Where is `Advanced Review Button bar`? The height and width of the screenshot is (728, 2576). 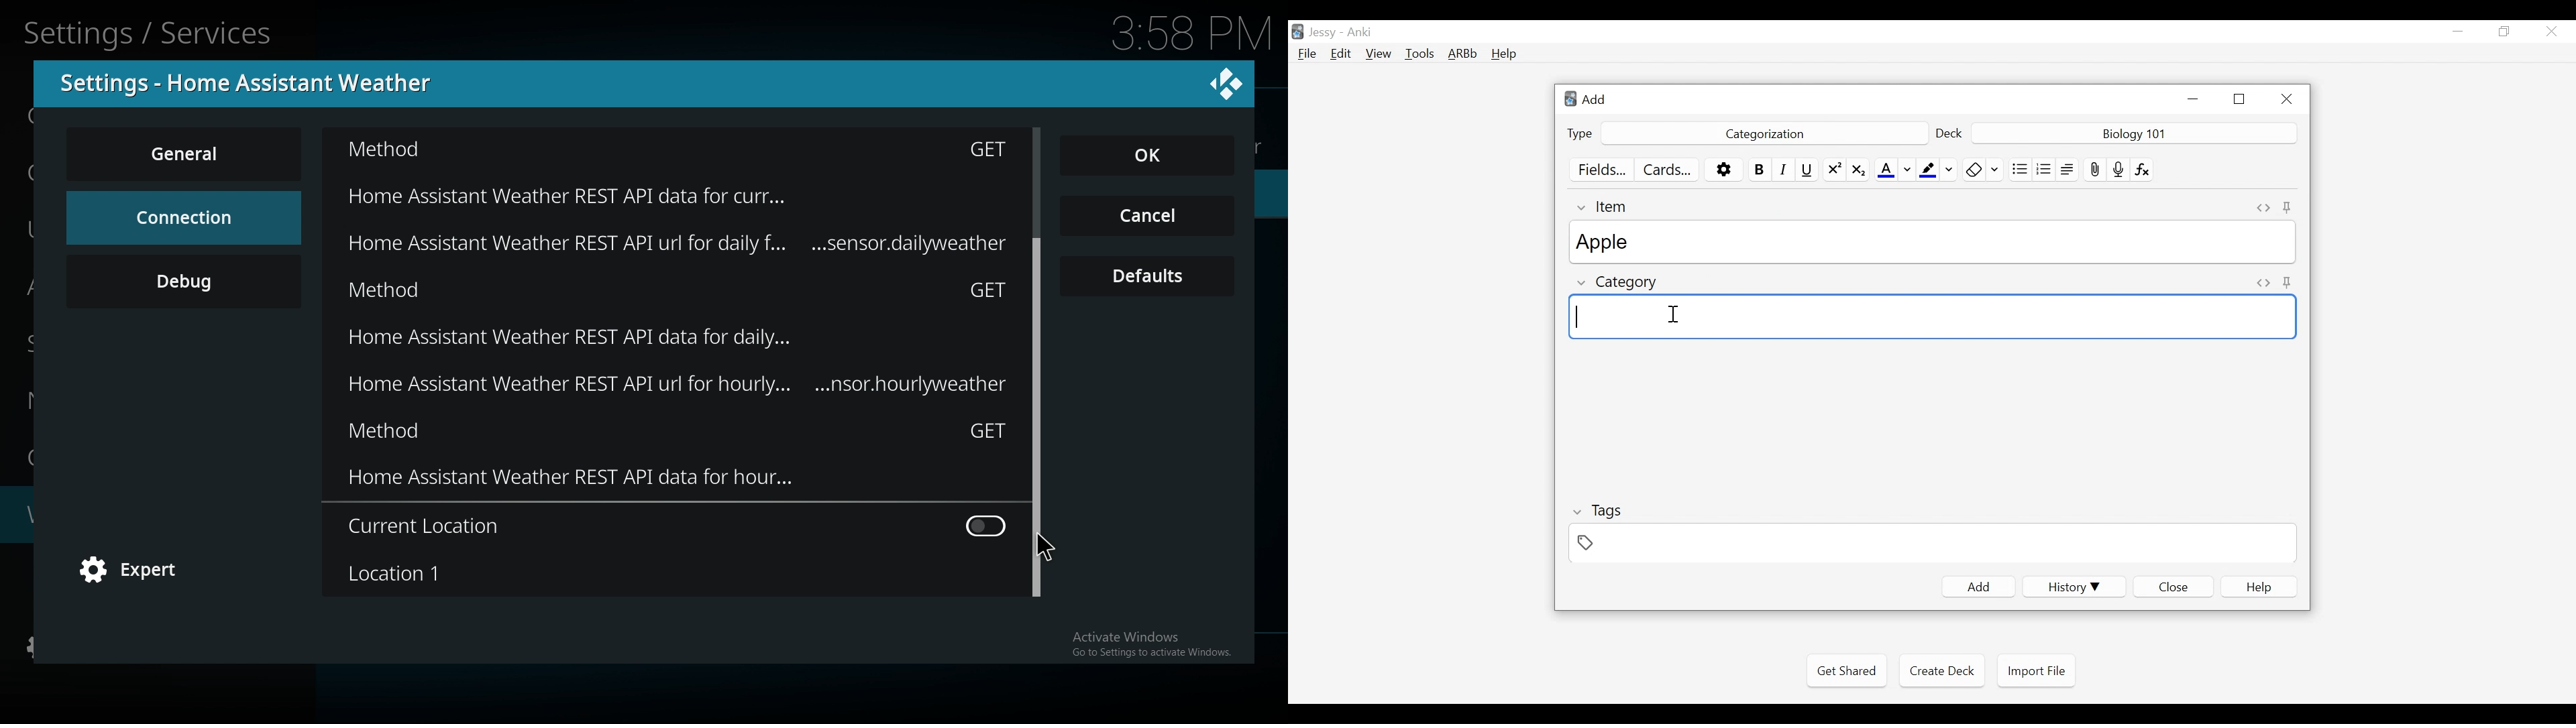 Advanced Review Button bar is located at coordinates (1463, 54).